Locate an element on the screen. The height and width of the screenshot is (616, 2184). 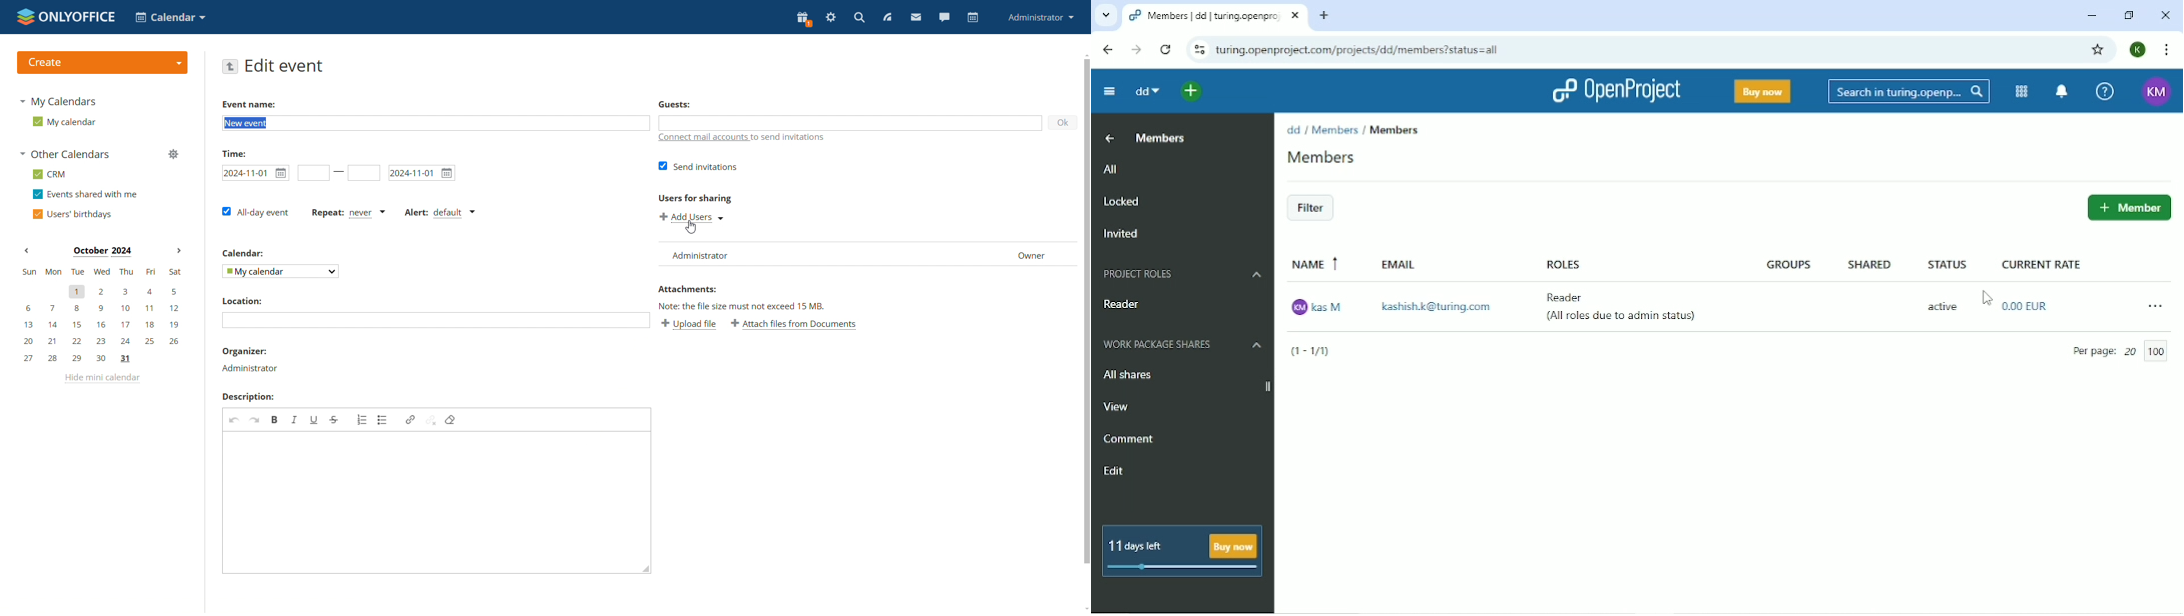
scroll down is located at coordinates (1086, 607).